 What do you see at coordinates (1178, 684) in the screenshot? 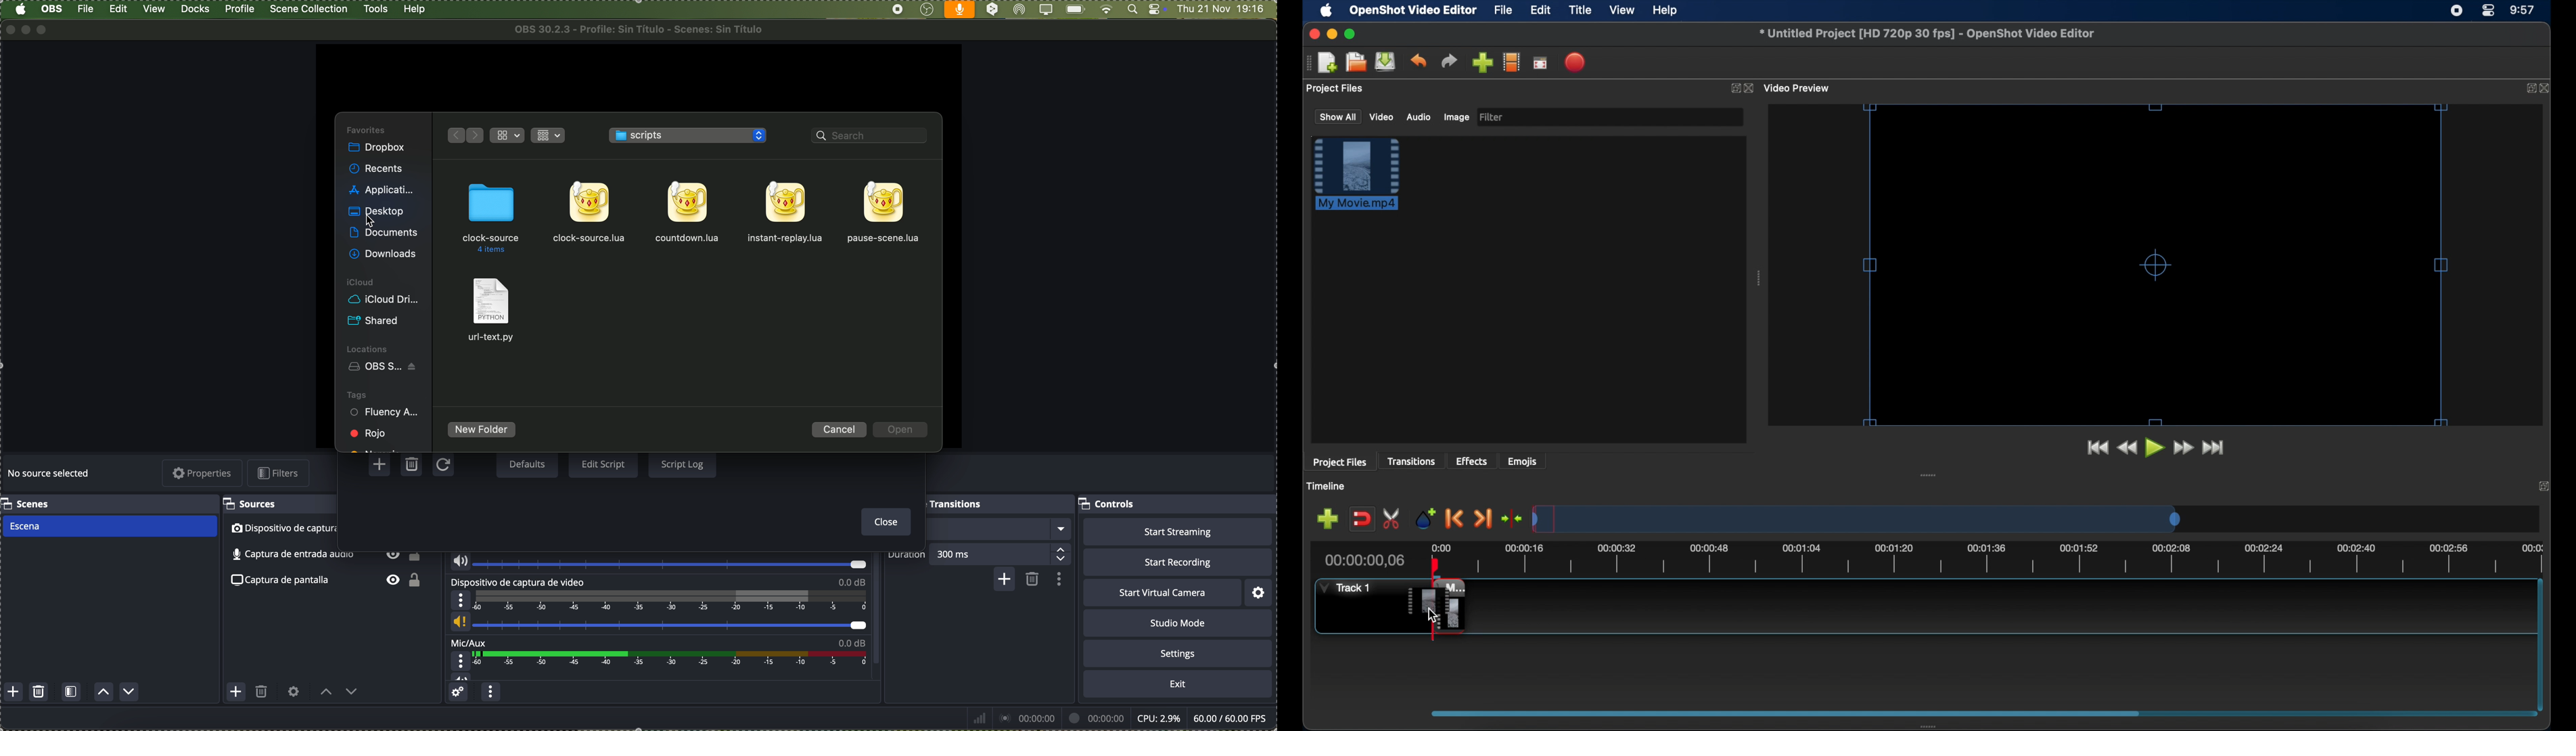
I see `exit` at bounding box center [1178, 684].